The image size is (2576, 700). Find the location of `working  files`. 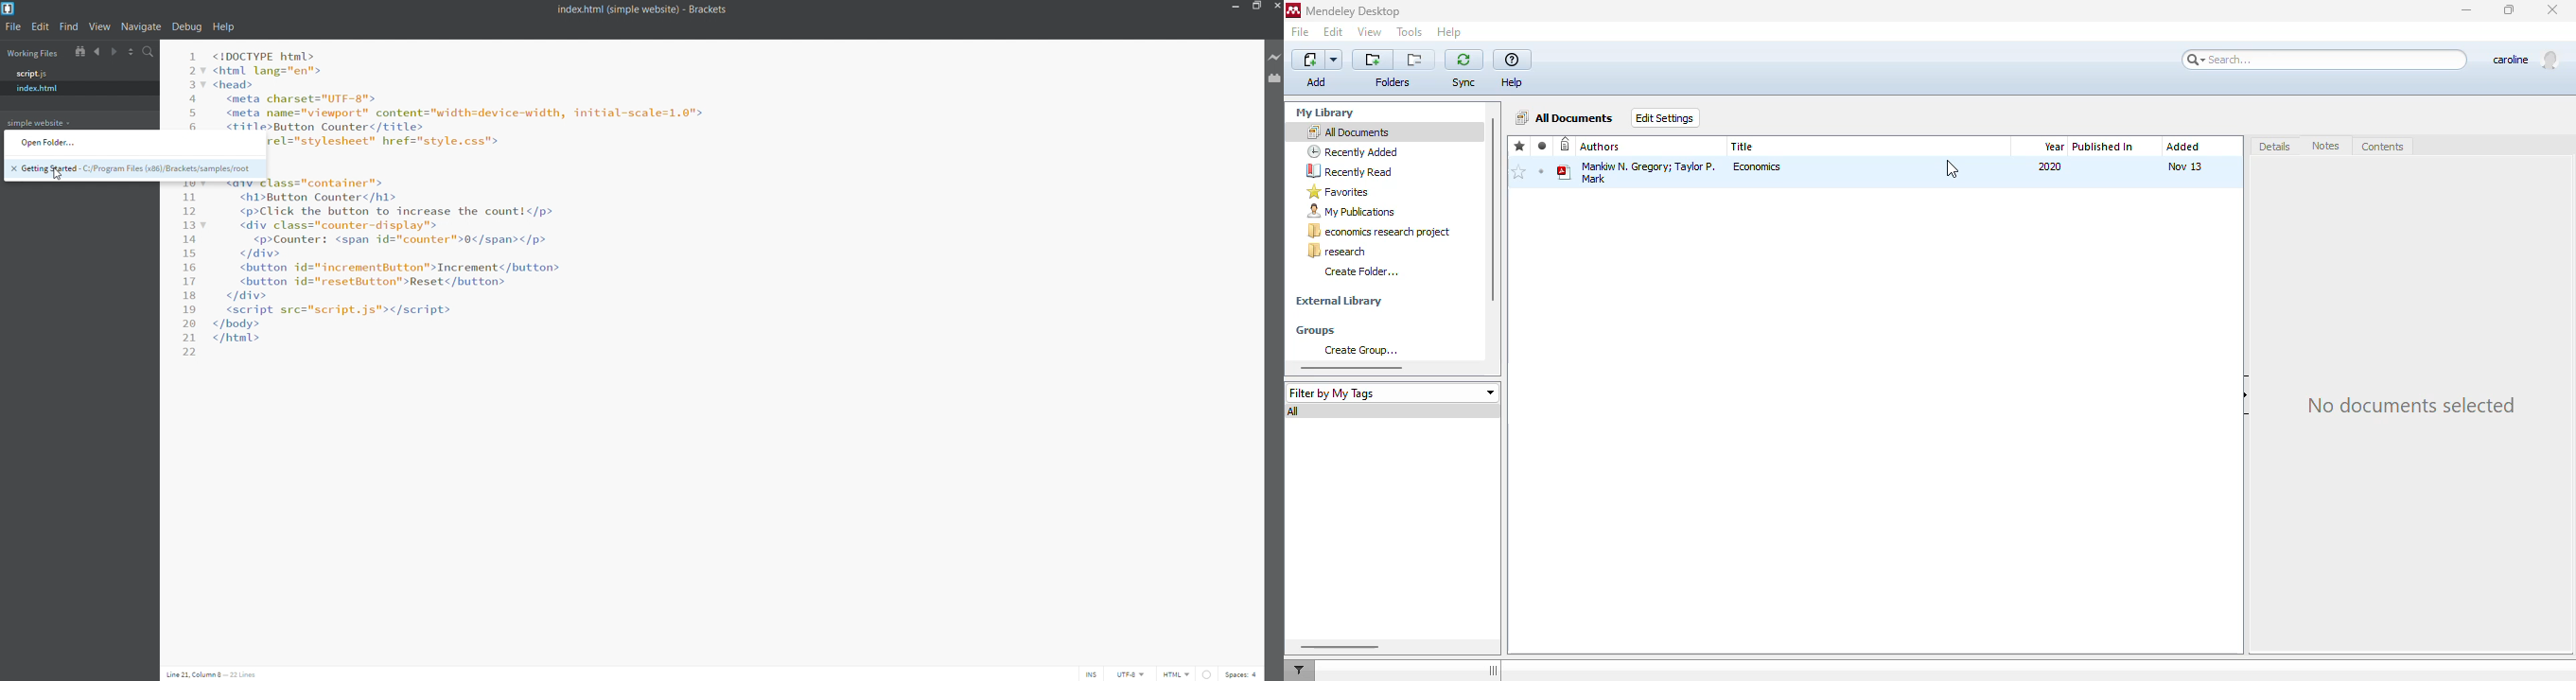

working  files is located at coordinates (35, 52).